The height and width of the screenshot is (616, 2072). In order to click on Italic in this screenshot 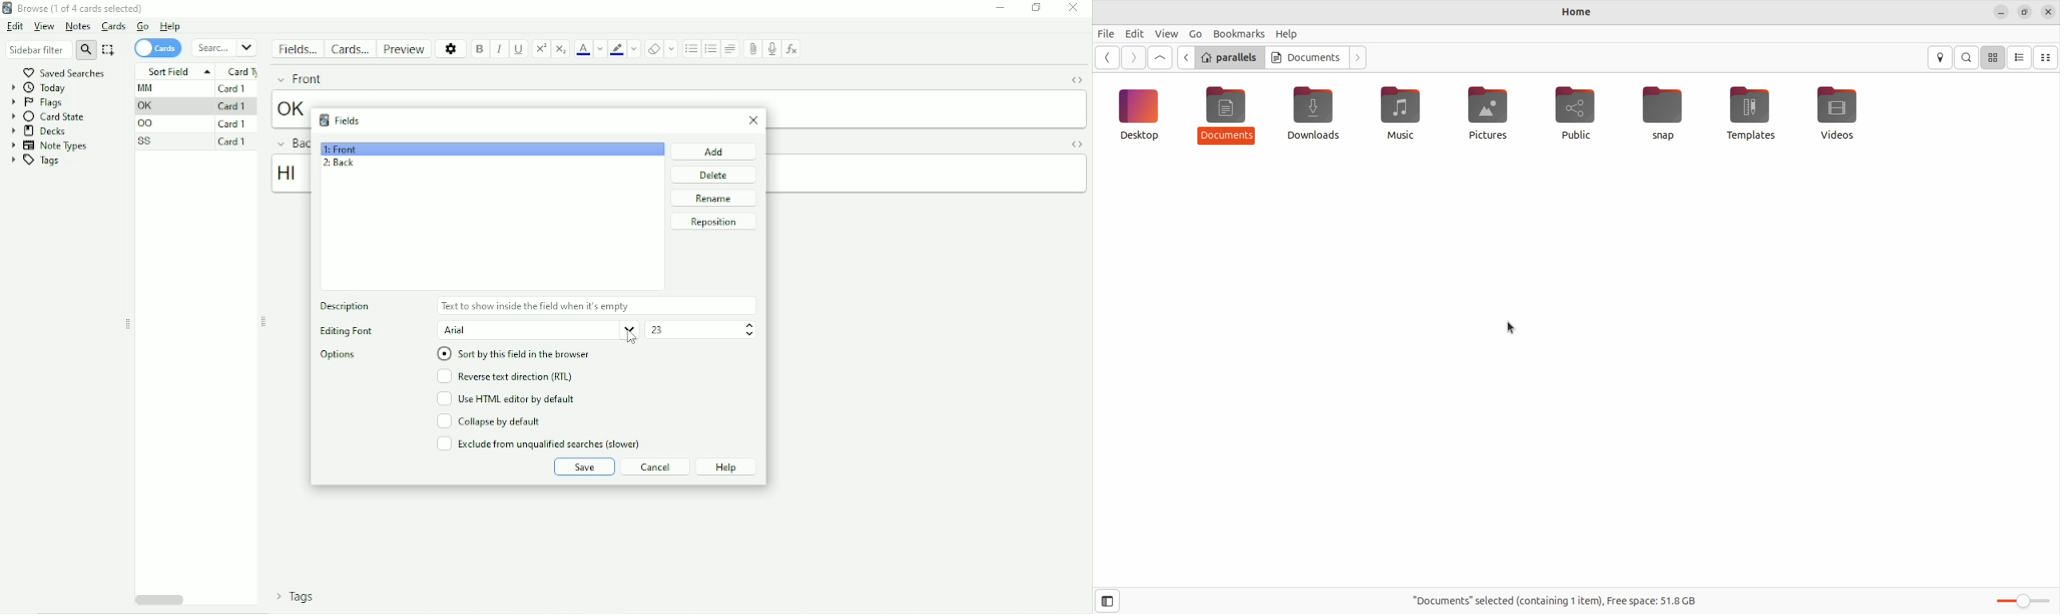, I will do `click(500, 49)`.